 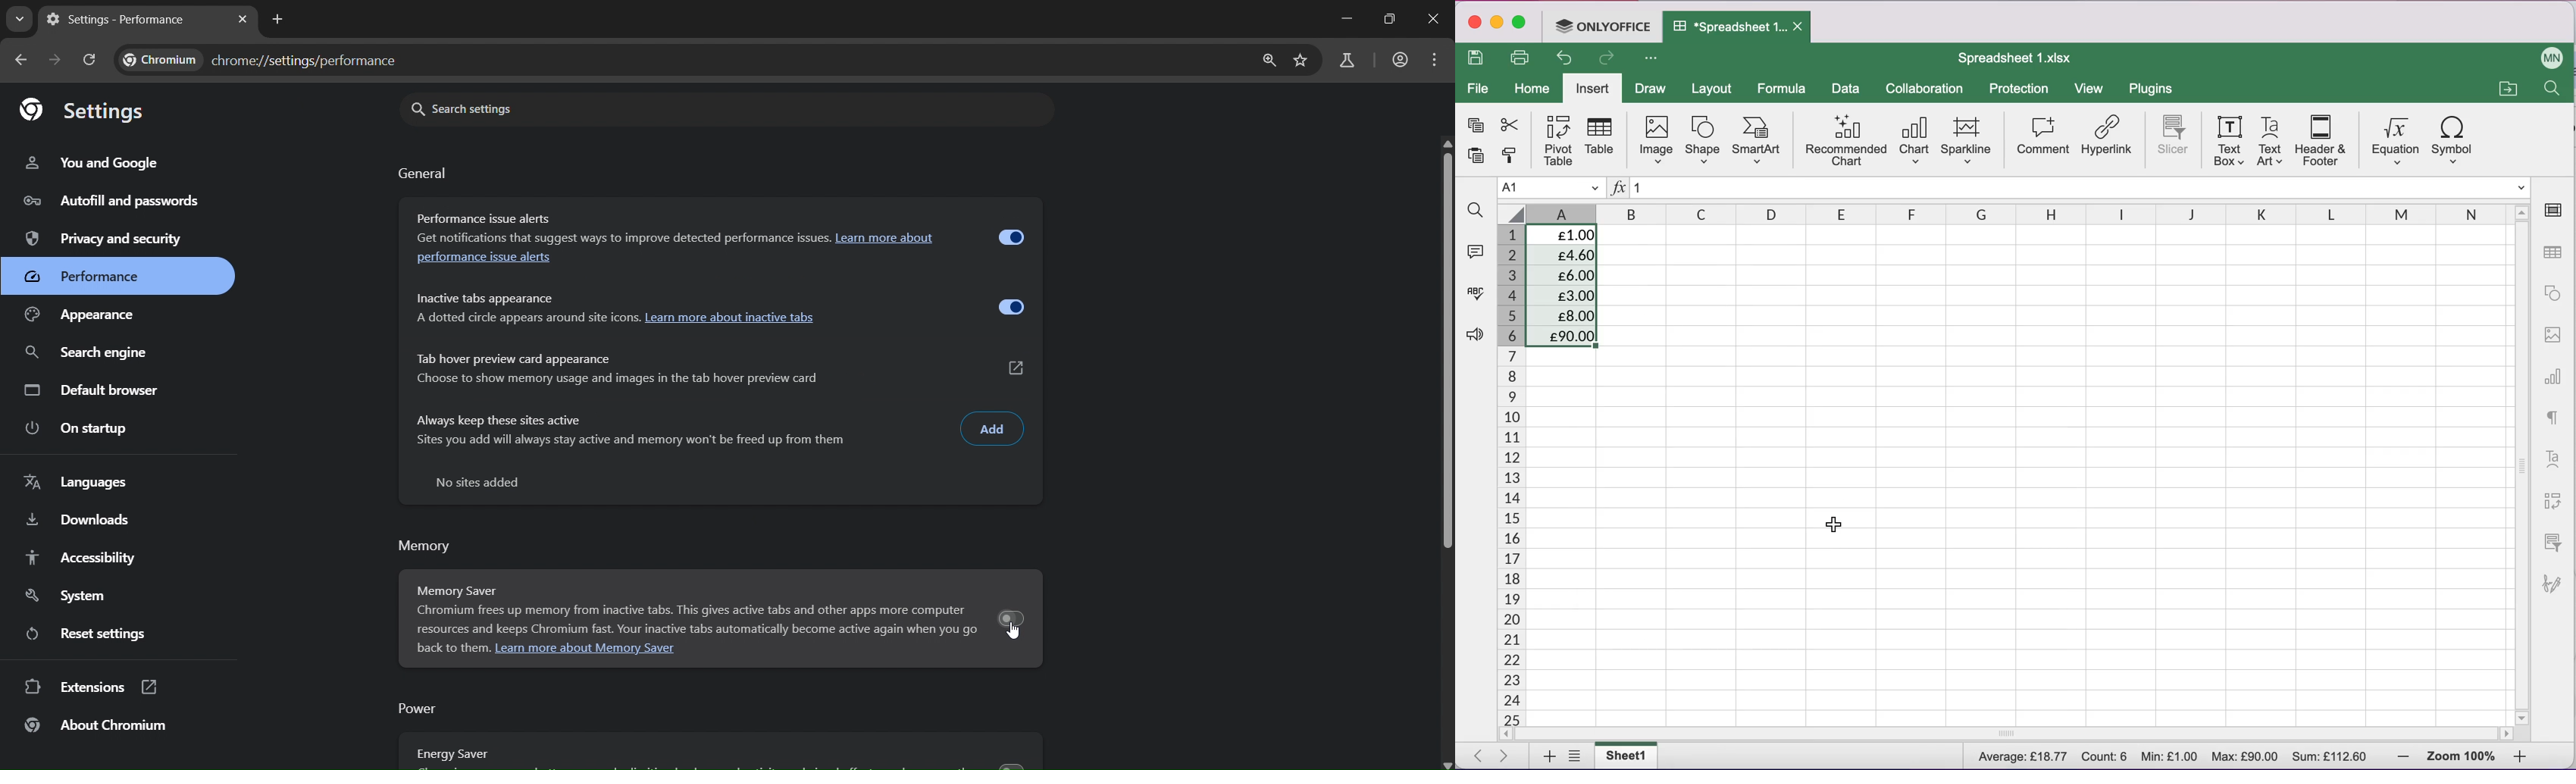 What do you see at coordinates (1574, 757) in the screenshot?
I see `list of sheets` at bounding box center [1574, 757].